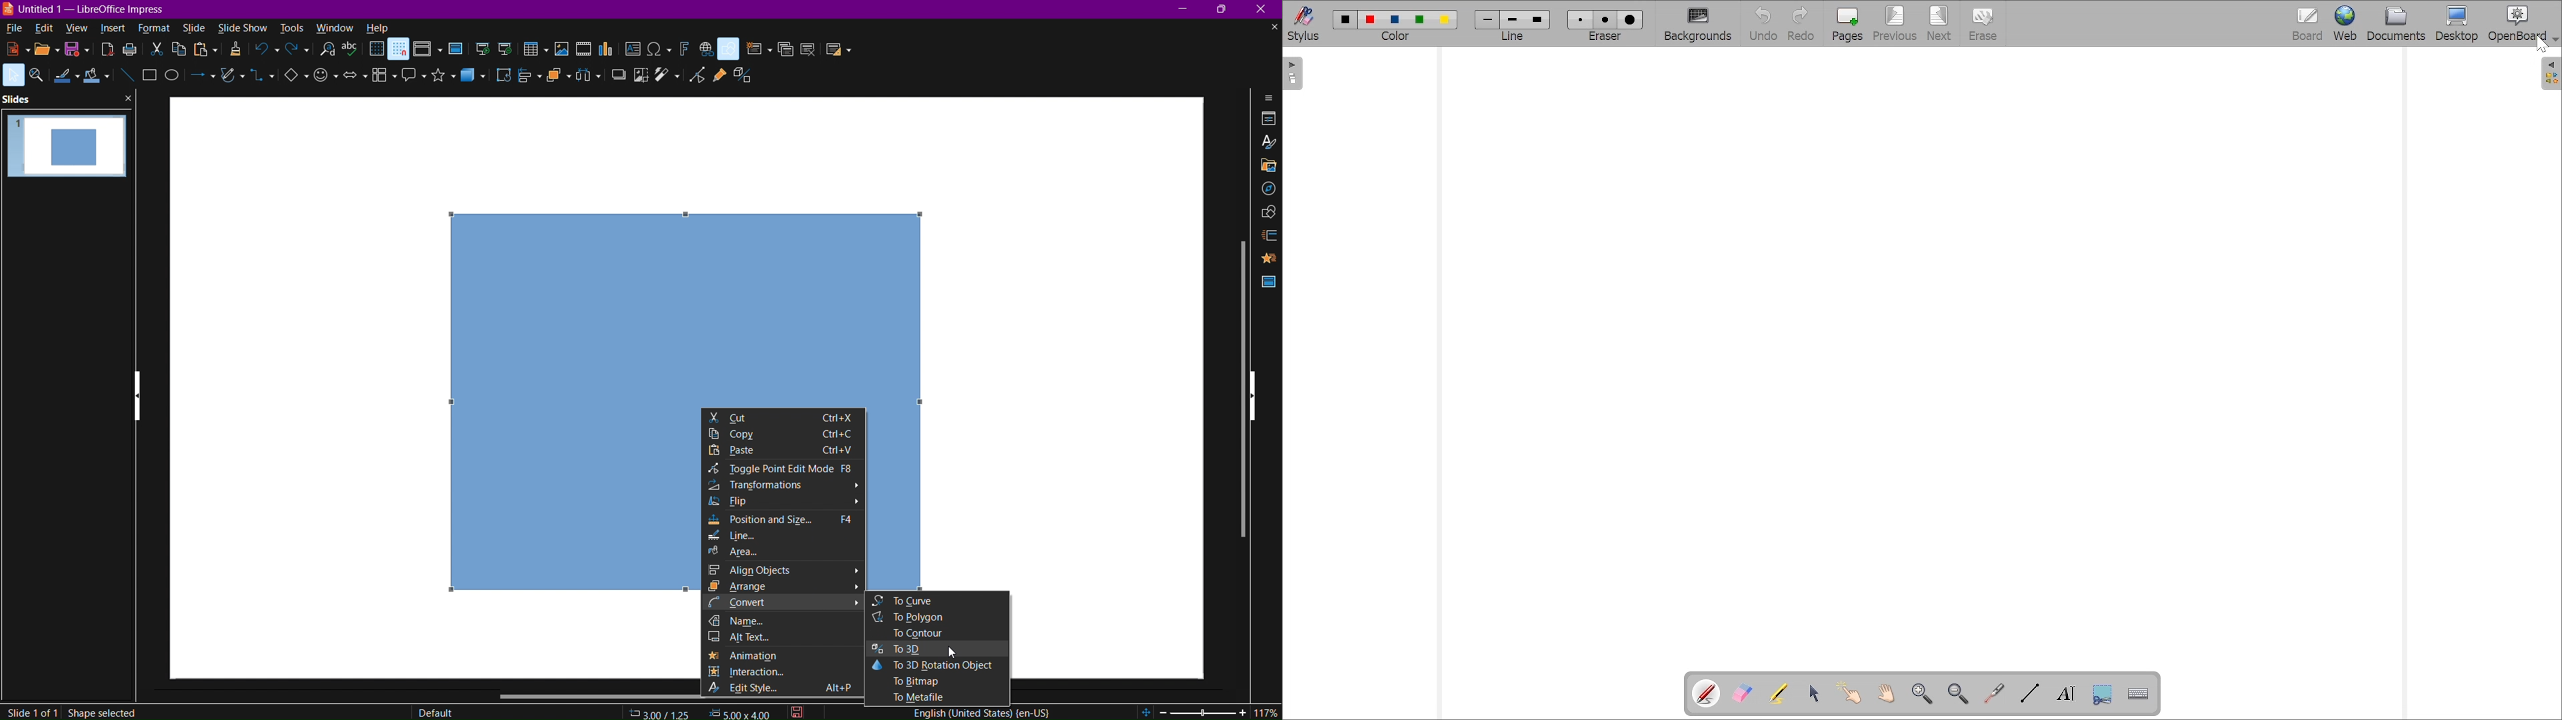 Image resolution: width=2576 pixels, height=728 pixels. Describe the element at coordinates (660, 48) in the screenshot. I see `Insert Special Characters` at that location.